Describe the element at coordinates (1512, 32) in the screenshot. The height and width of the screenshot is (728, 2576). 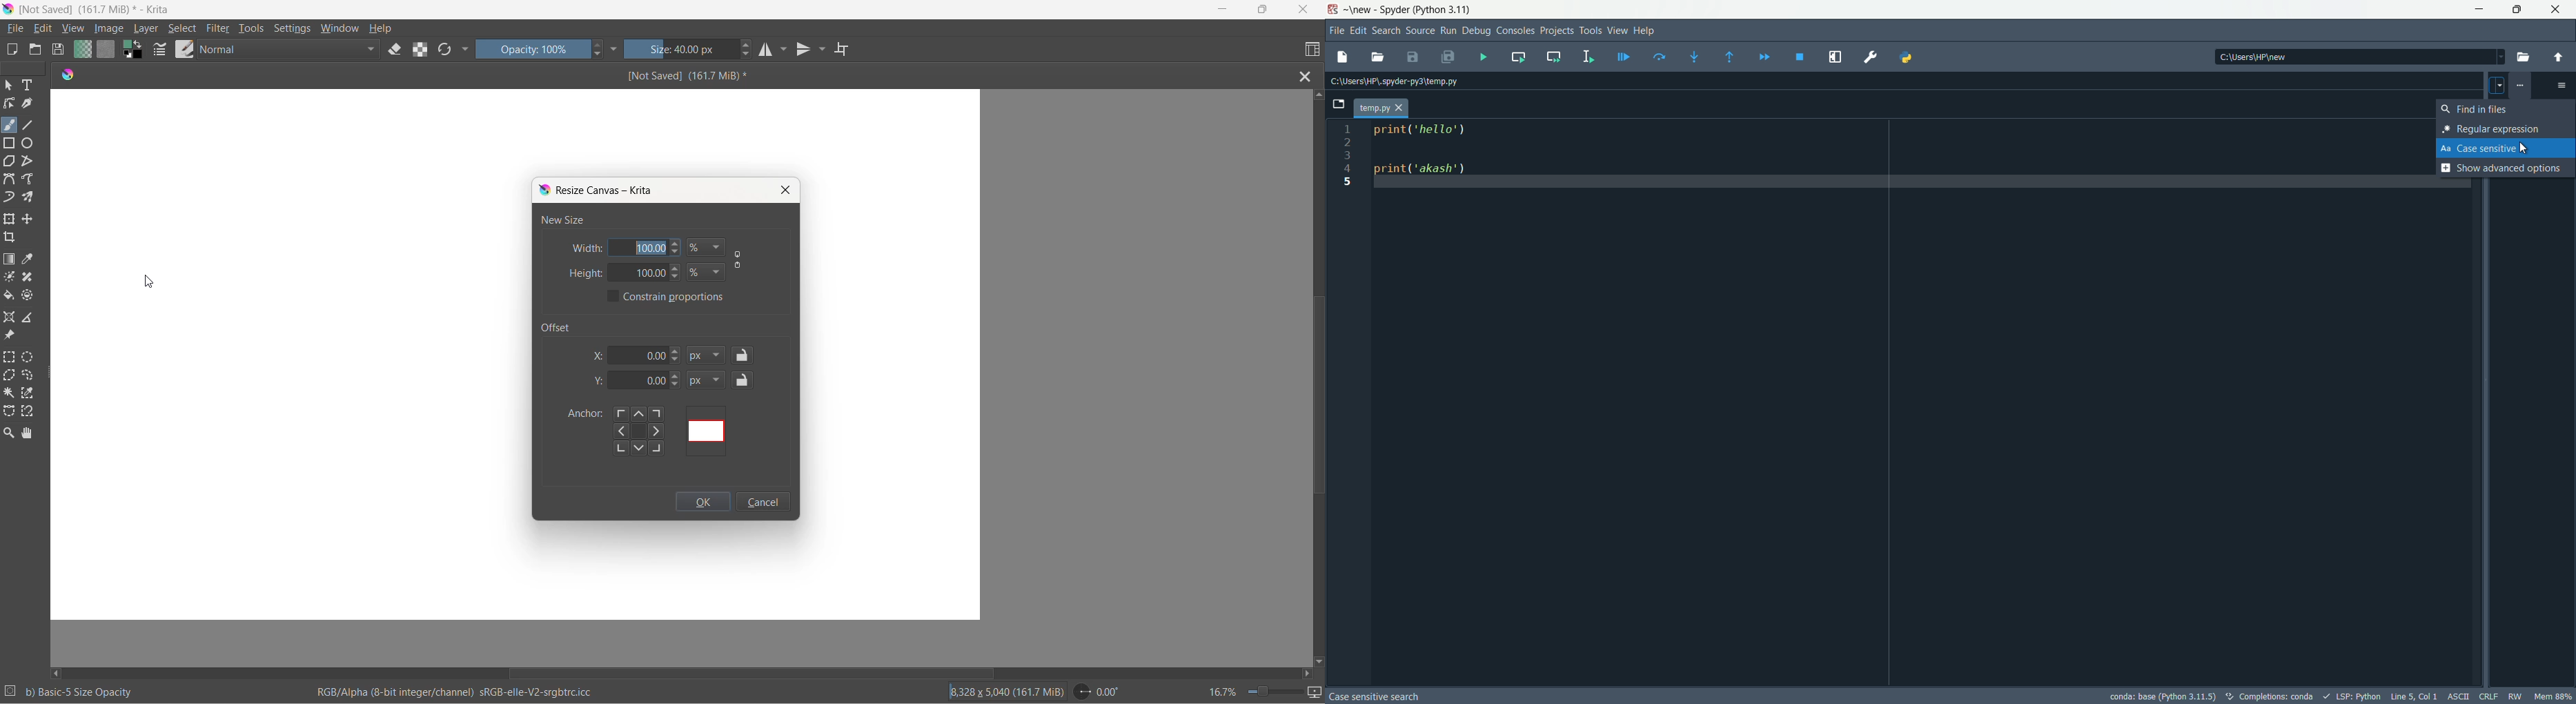
I see `Consoles Menu` at that location.